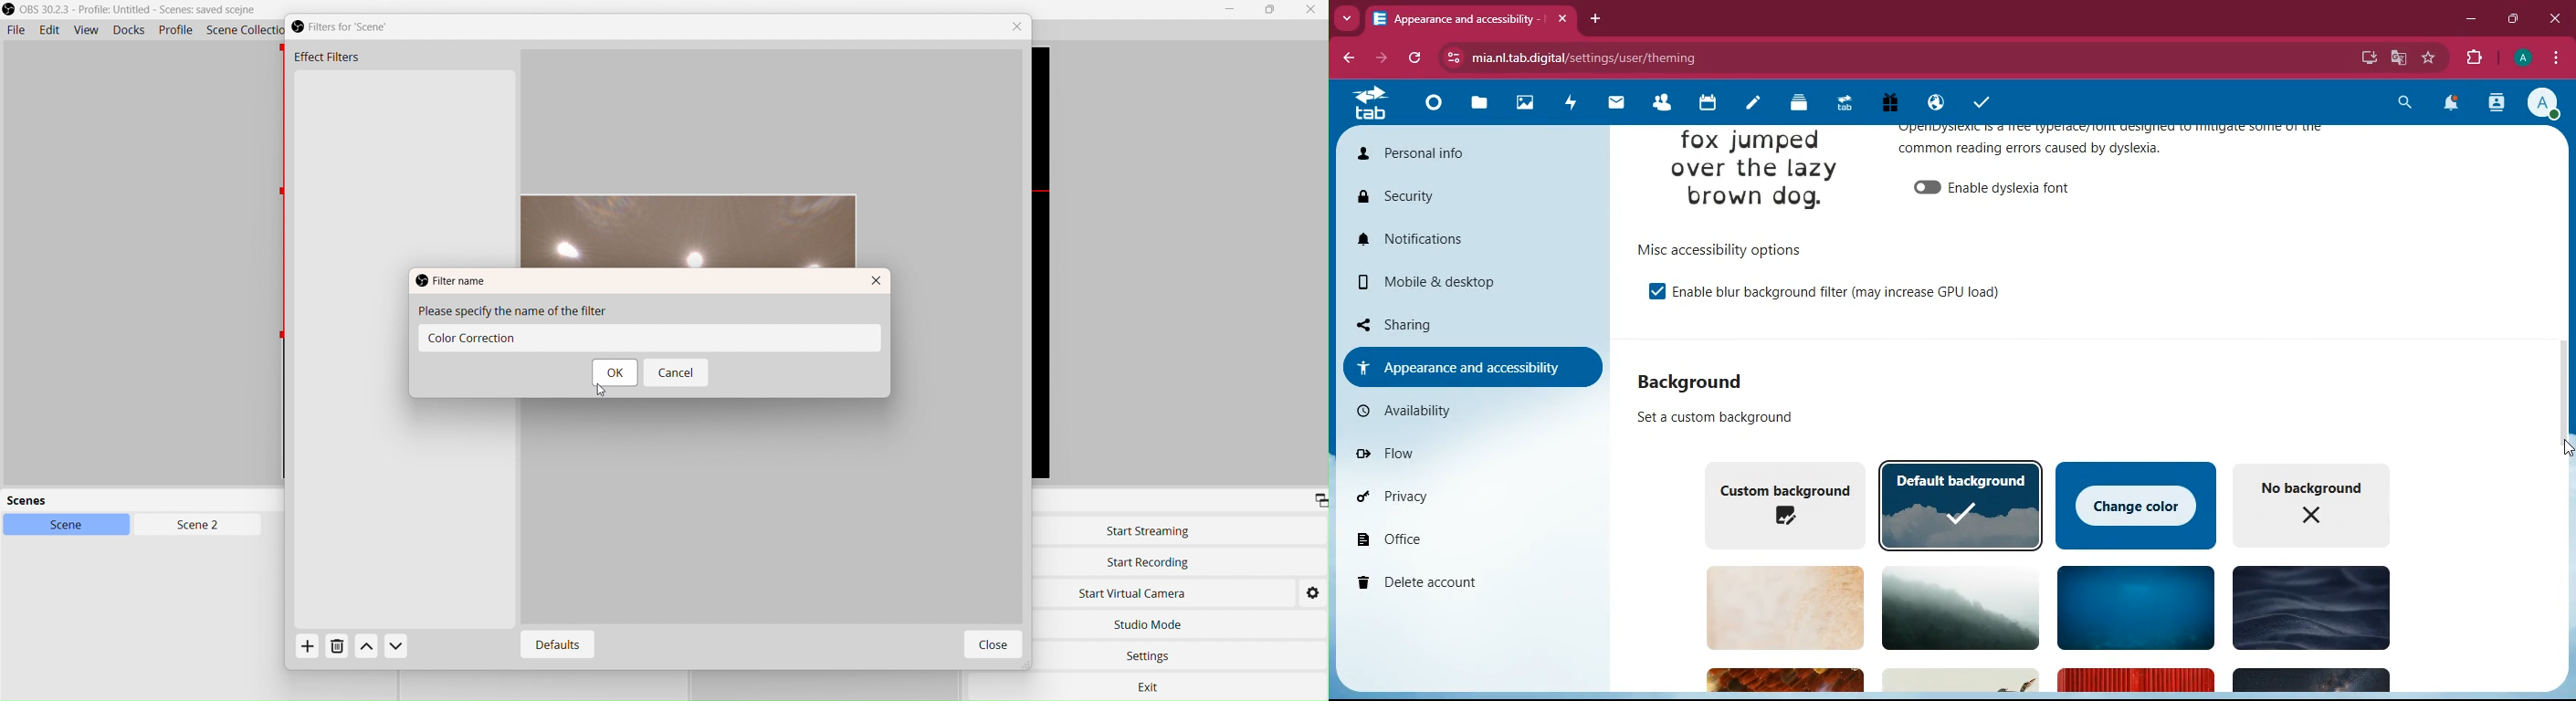 Image resolution: width=2576 pixels, height=728 pixels. I want to click on Actions, so click(382, 648).